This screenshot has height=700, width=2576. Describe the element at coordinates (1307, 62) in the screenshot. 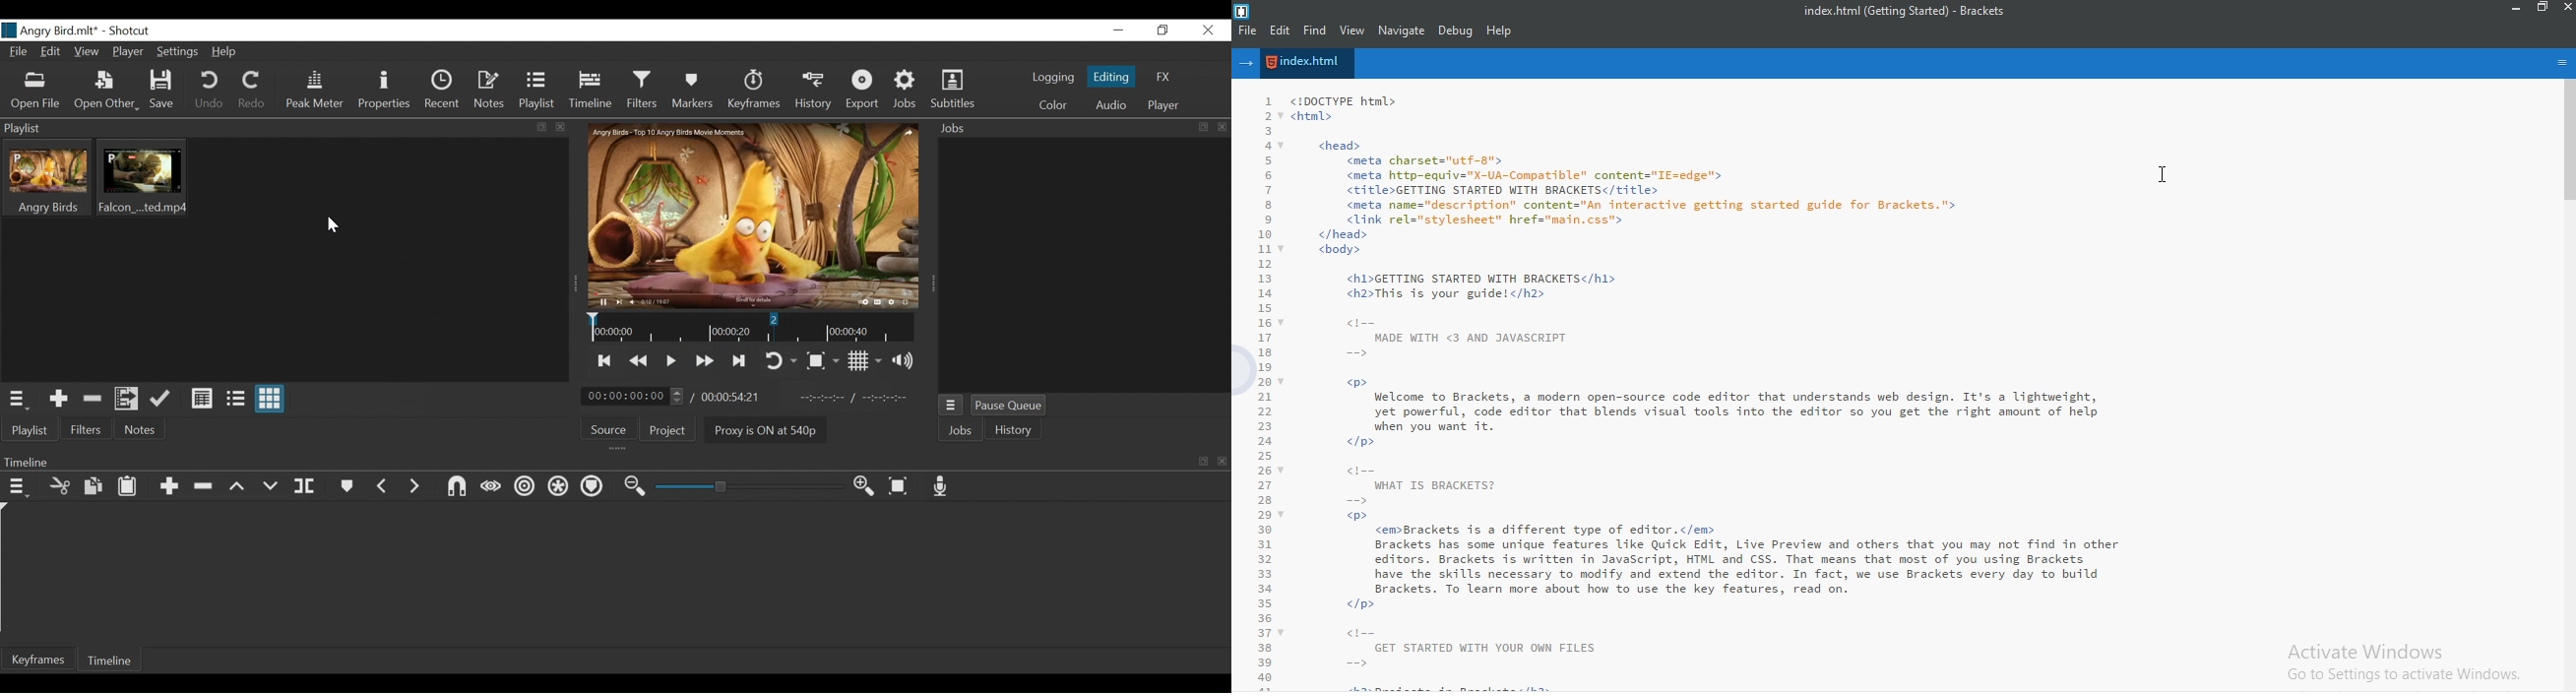

I see `file name` at that location.